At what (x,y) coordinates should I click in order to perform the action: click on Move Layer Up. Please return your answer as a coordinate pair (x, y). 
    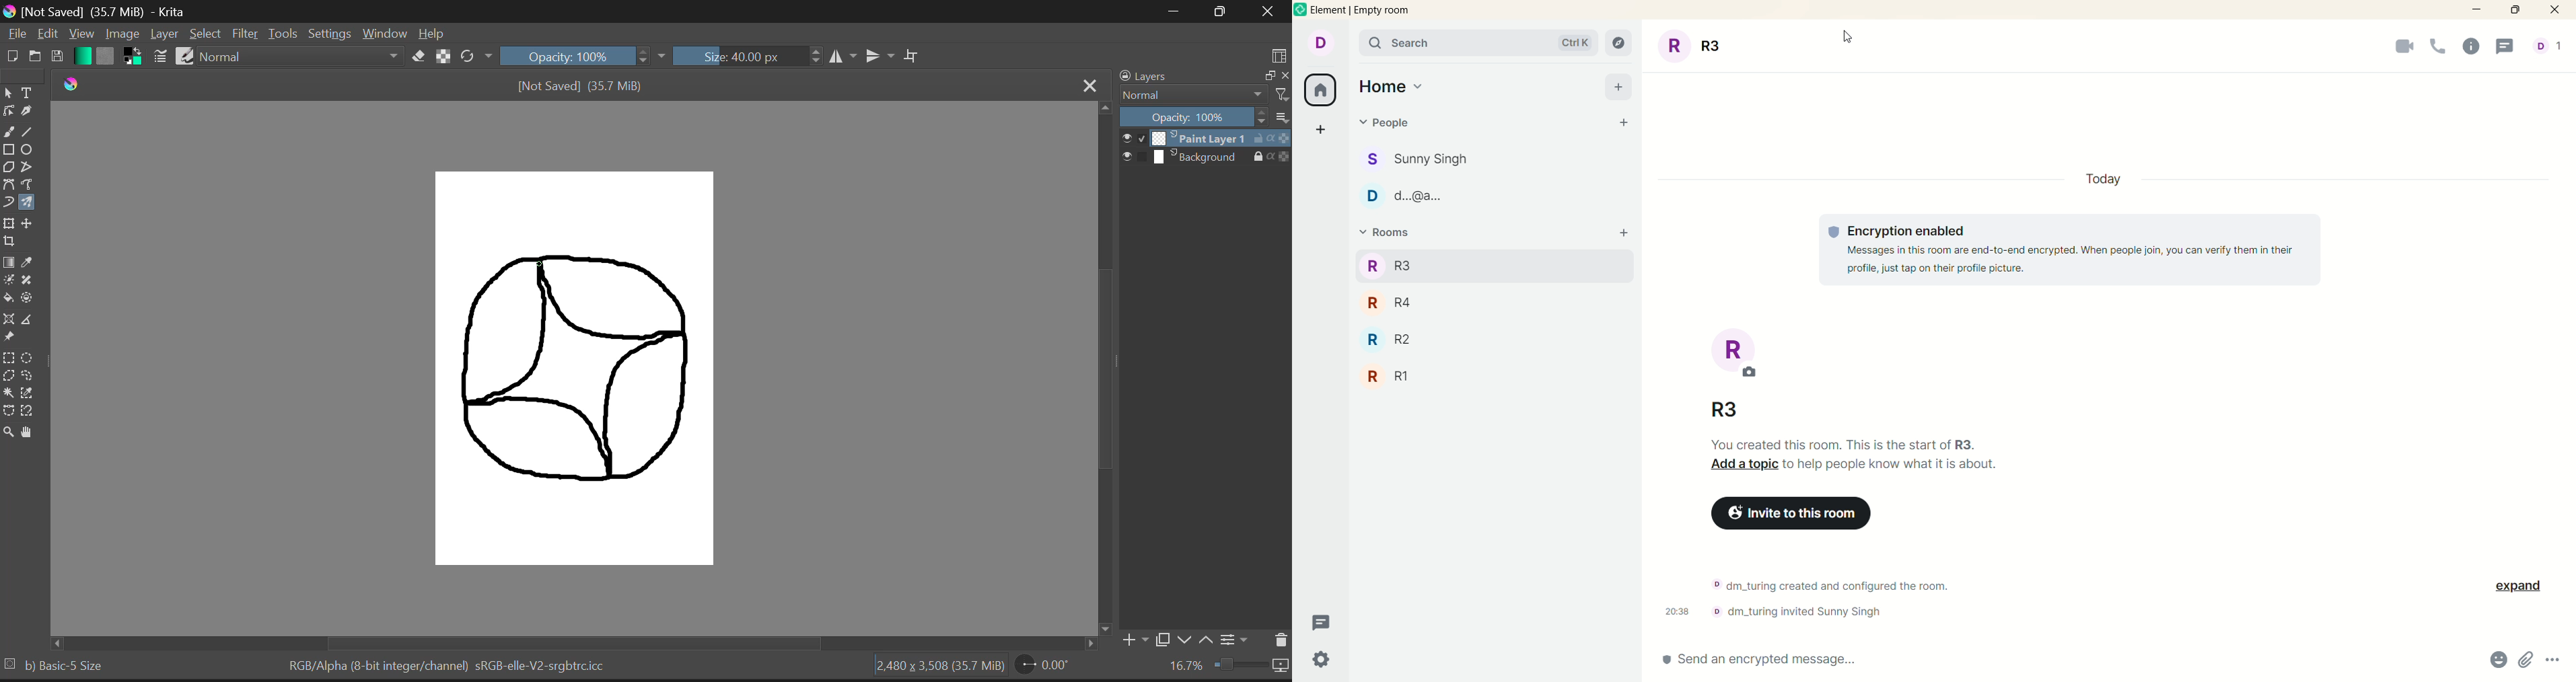
    Looking at the image, I should click on (1210, 640).